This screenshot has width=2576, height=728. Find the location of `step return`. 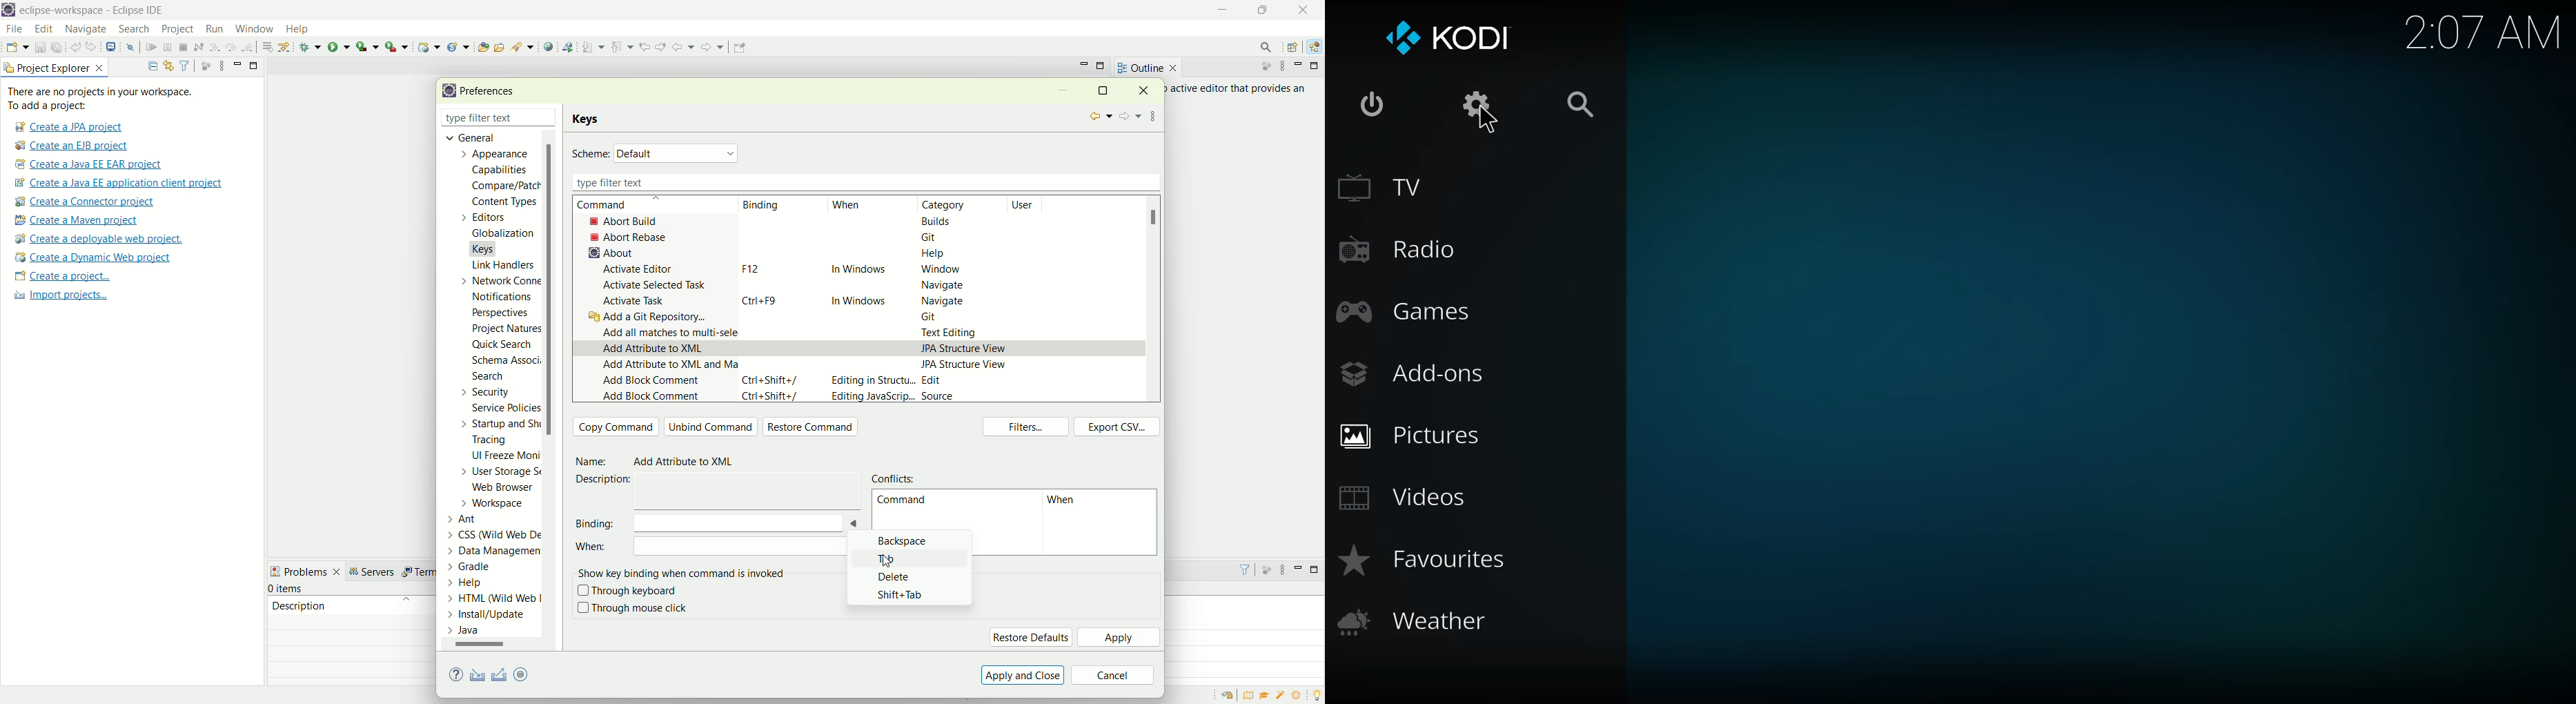

step return is located at coordinates (250, 46).